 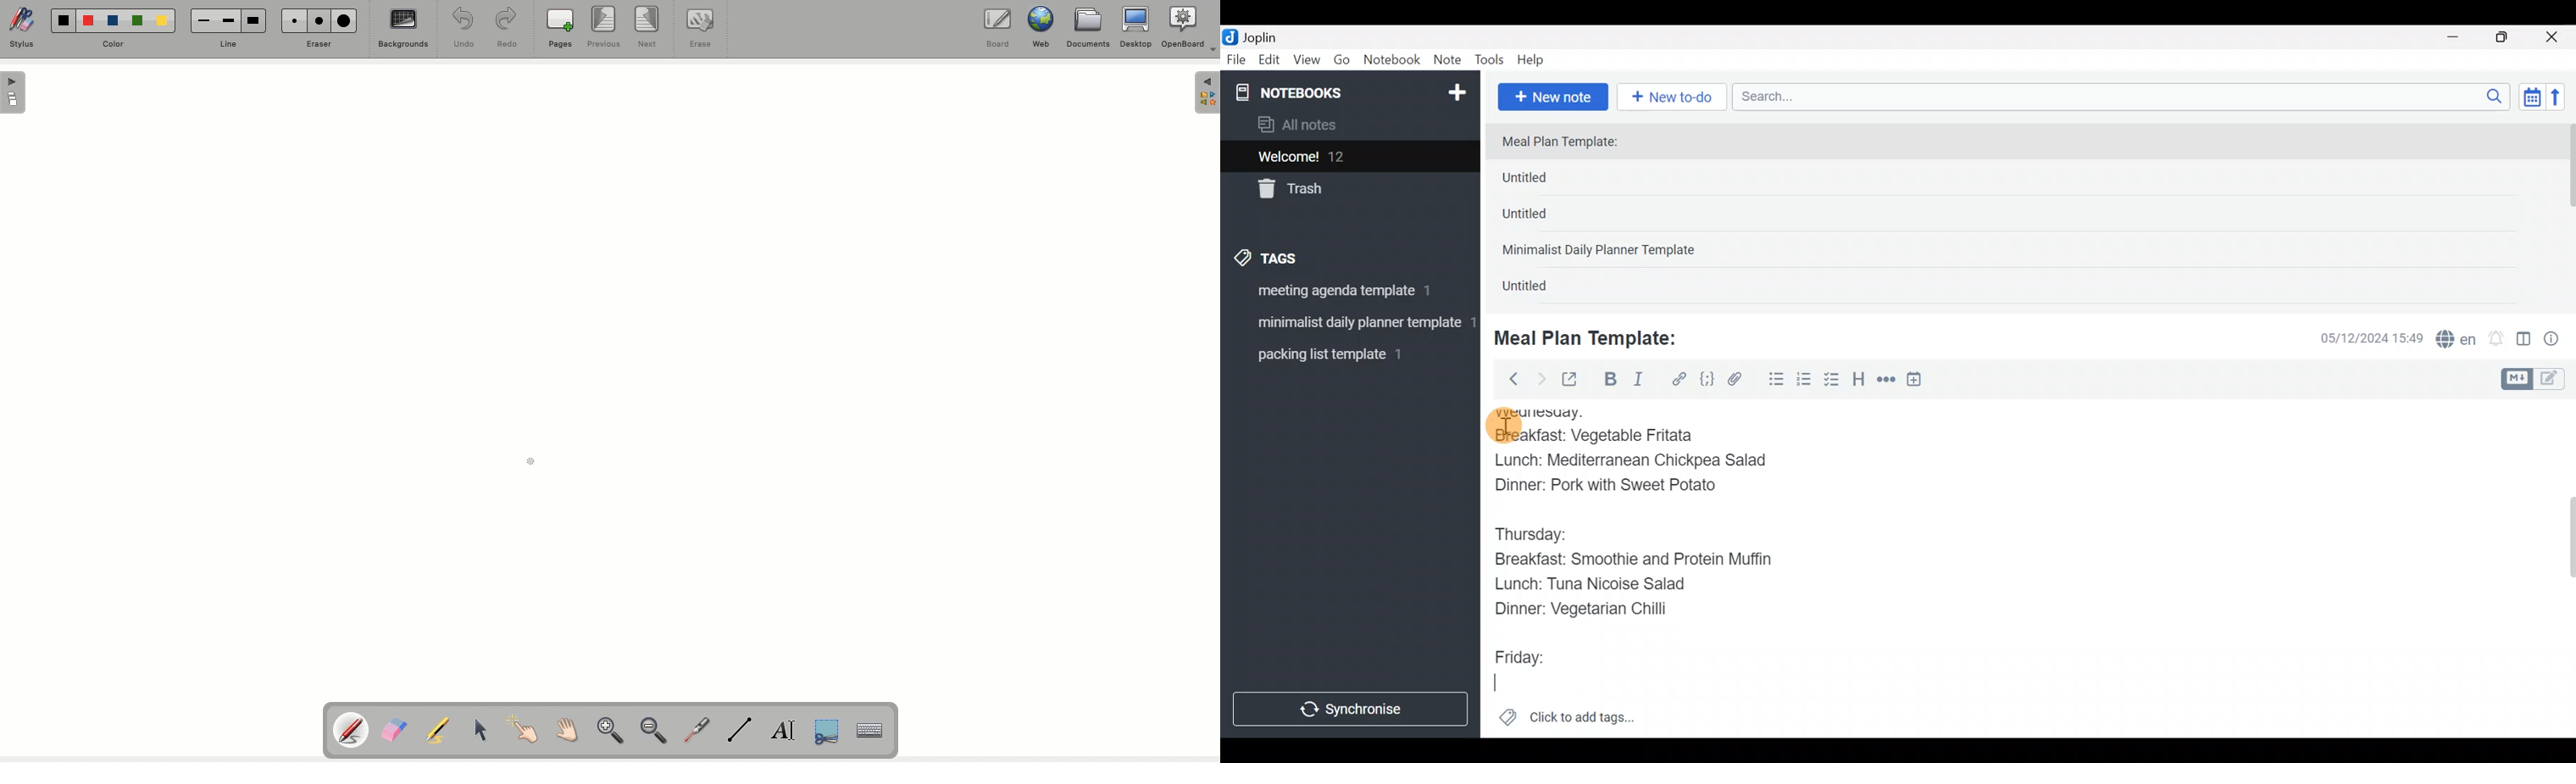 I want to click on Synchronize, so click(x=1352, y=709).